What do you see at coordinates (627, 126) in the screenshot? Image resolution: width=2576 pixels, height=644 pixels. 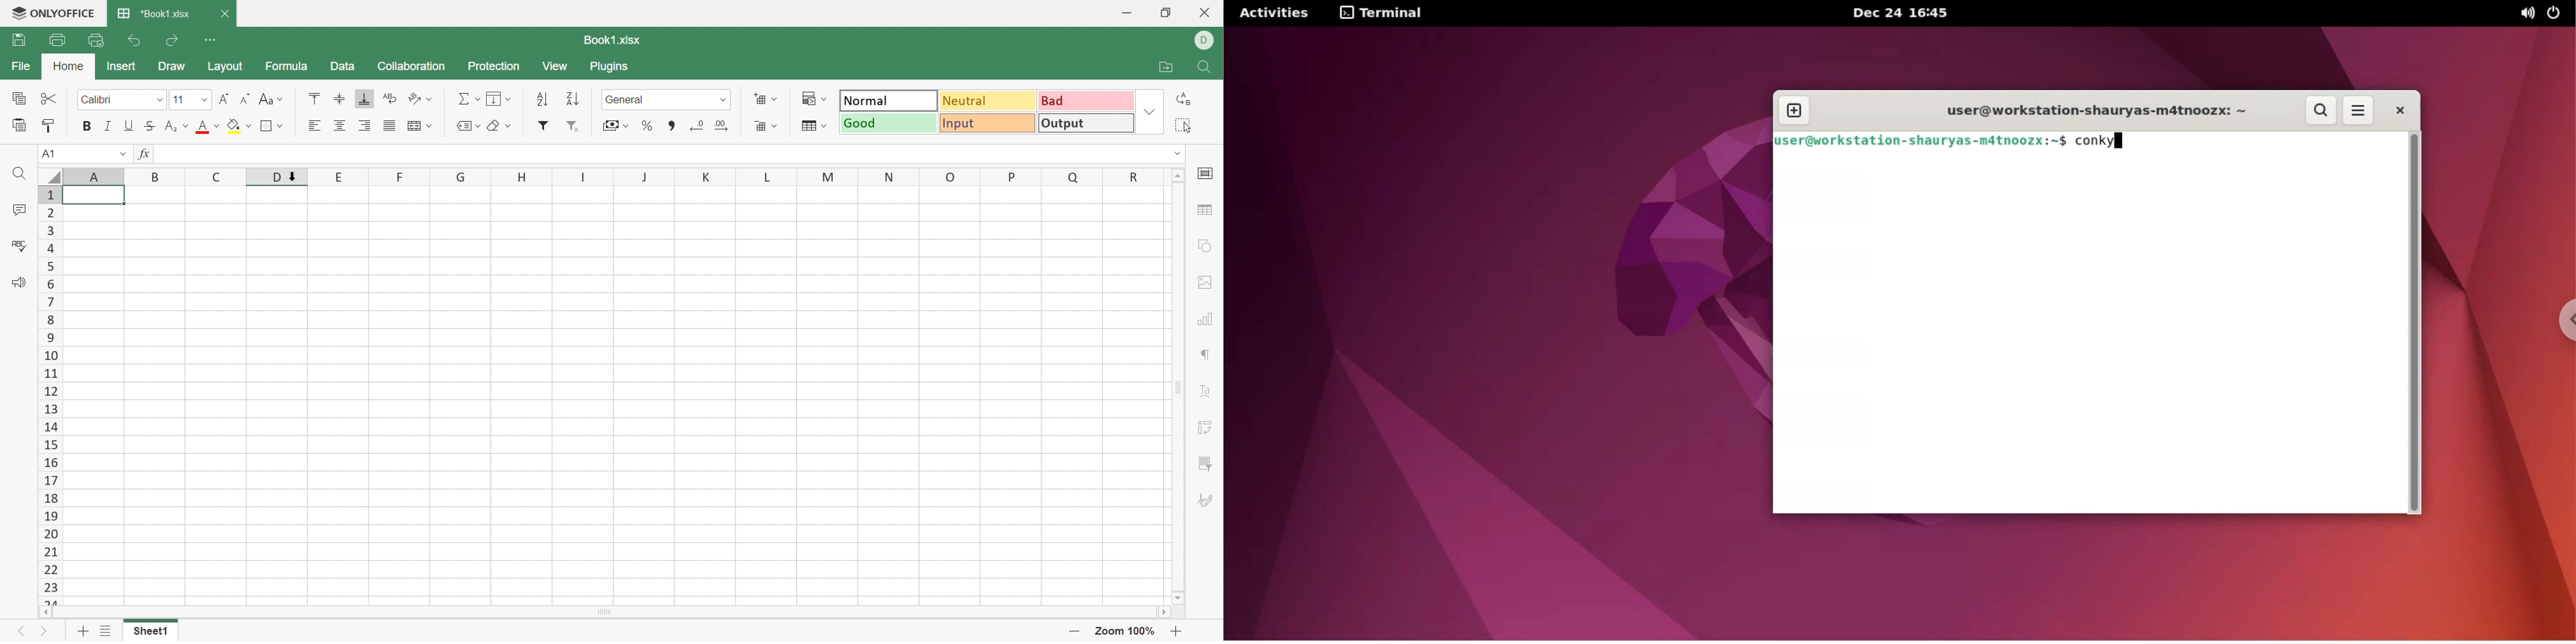 I see `Drop Down` at bounding box center [627, 126].